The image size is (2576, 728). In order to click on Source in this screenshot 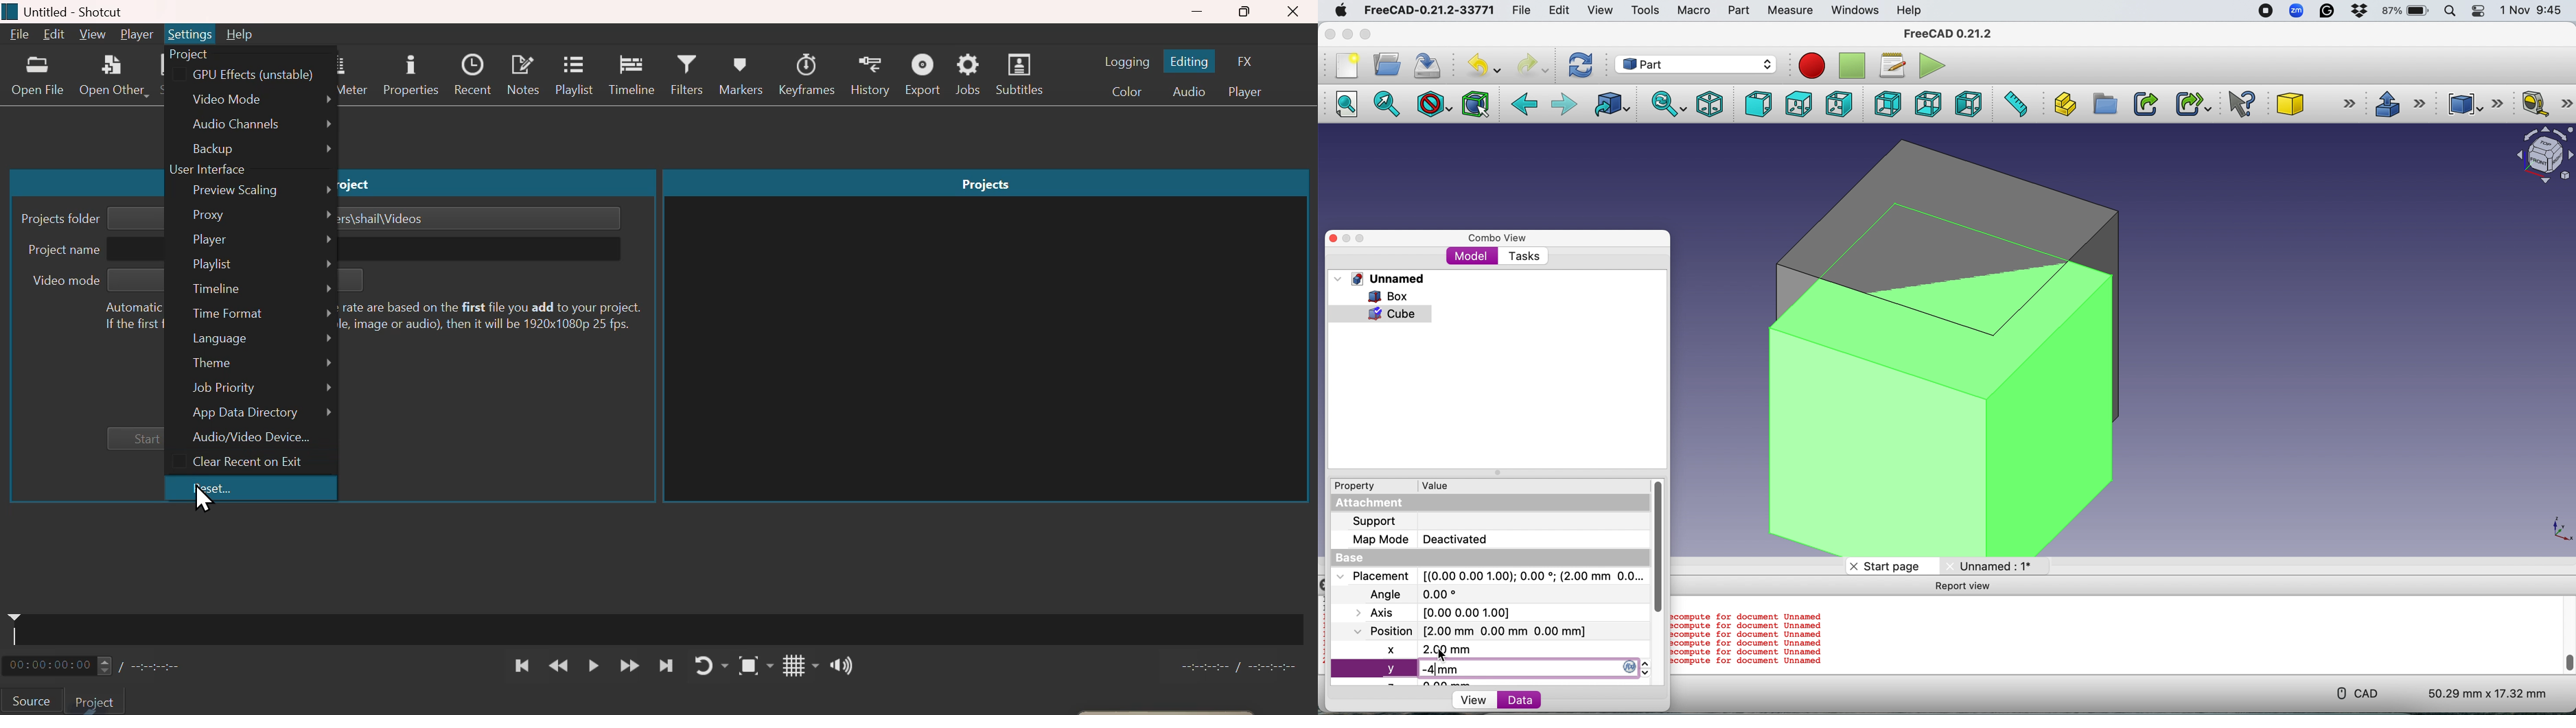, I will do `click(34, 700)`.